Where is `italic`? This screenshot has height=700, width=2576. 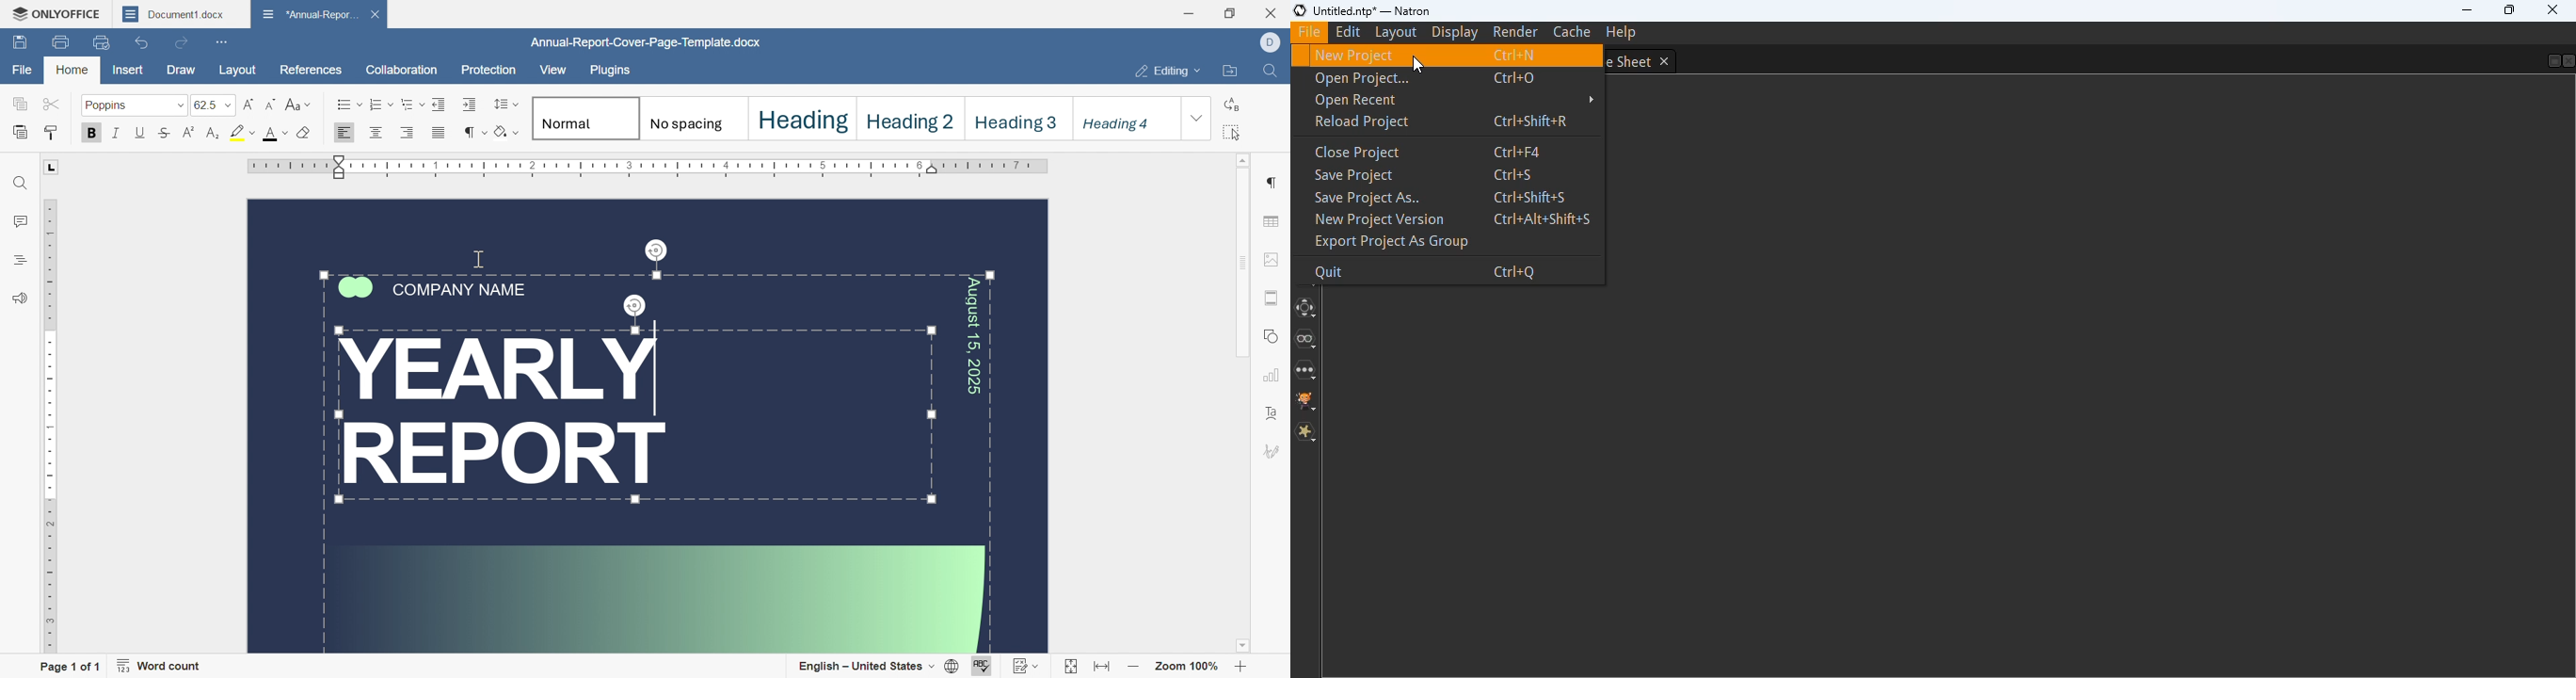
italic is located at coordinates (119, 135).